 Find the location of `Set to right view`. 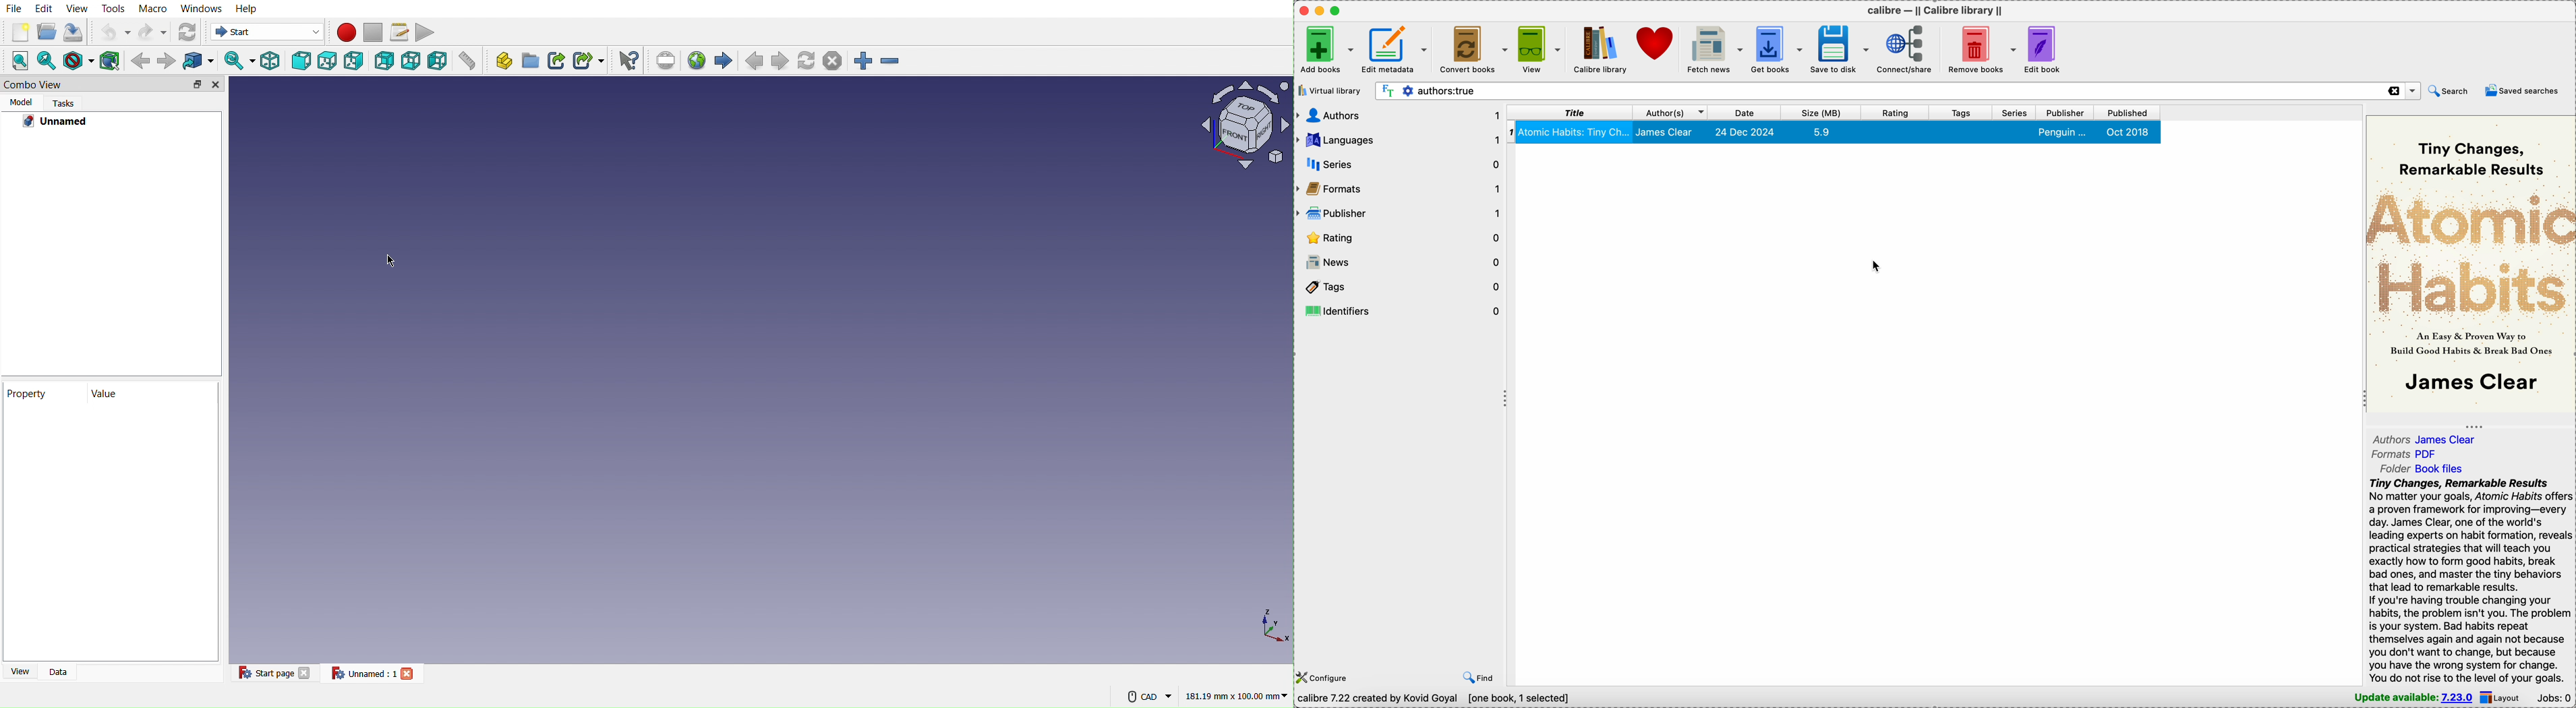

Set to right view is located at coordinates (355, 59).